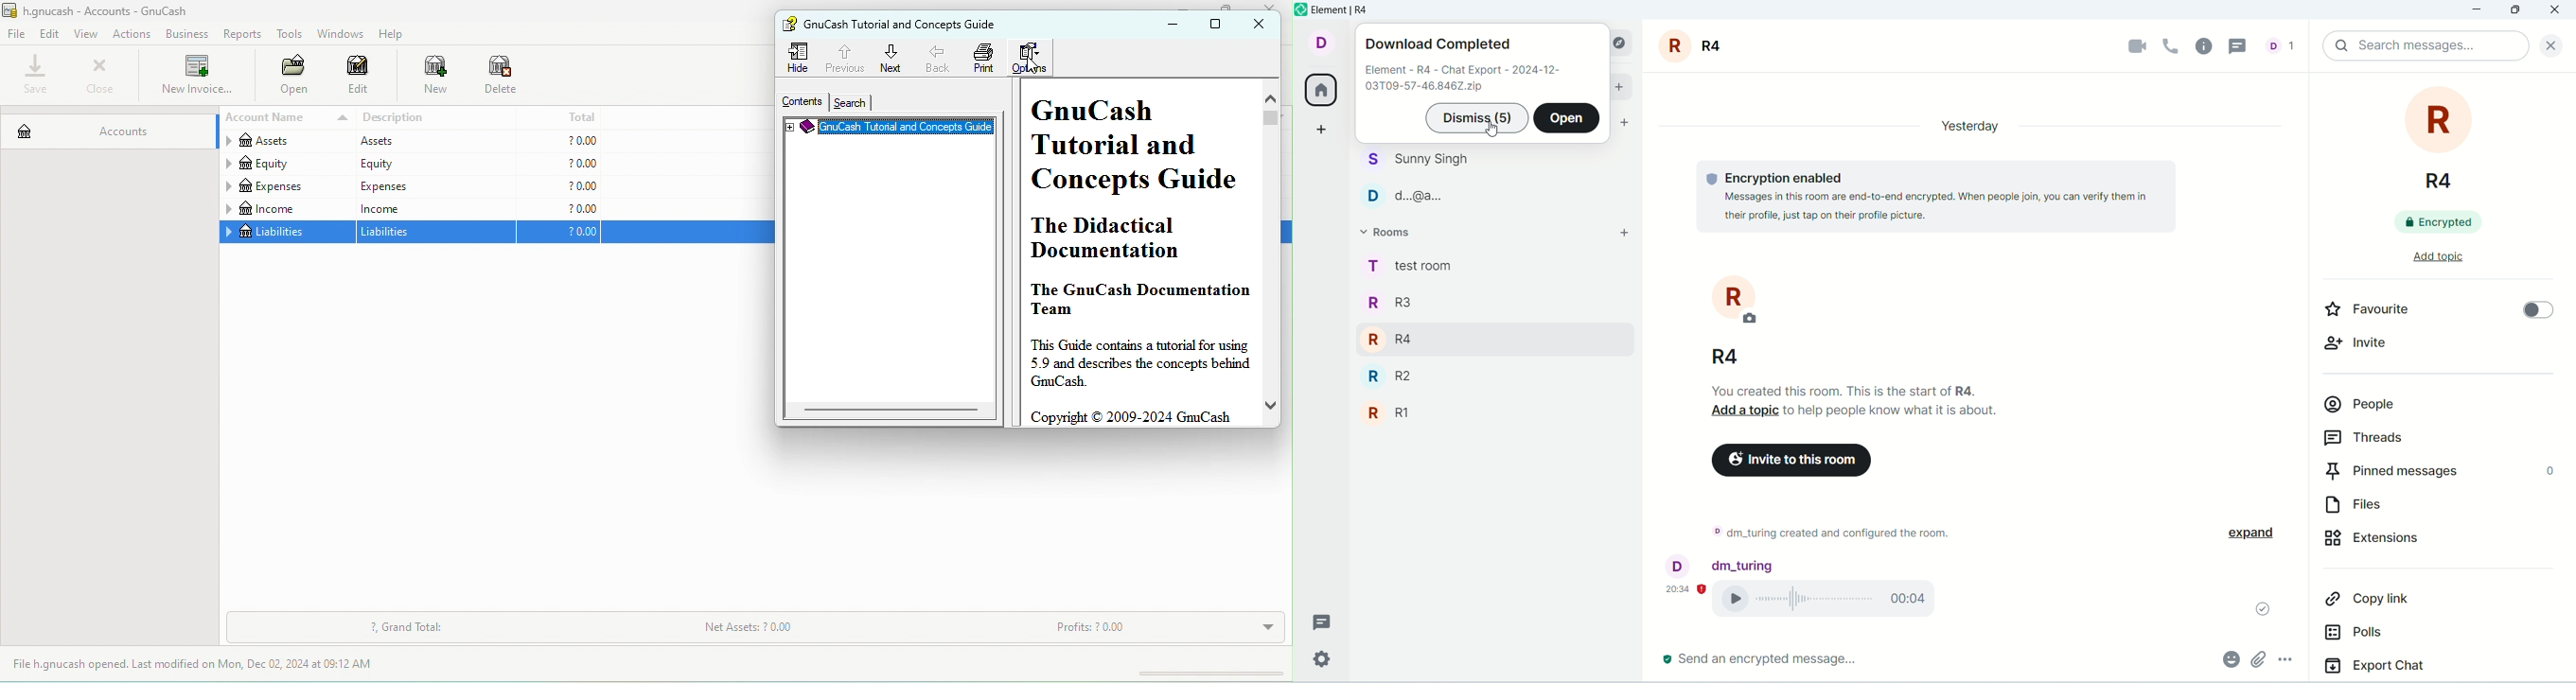 This screenshot has height=700, width=2576. Describe the element at coordinates (2409, 603) in the screenshot. I see `copy link` at that location.